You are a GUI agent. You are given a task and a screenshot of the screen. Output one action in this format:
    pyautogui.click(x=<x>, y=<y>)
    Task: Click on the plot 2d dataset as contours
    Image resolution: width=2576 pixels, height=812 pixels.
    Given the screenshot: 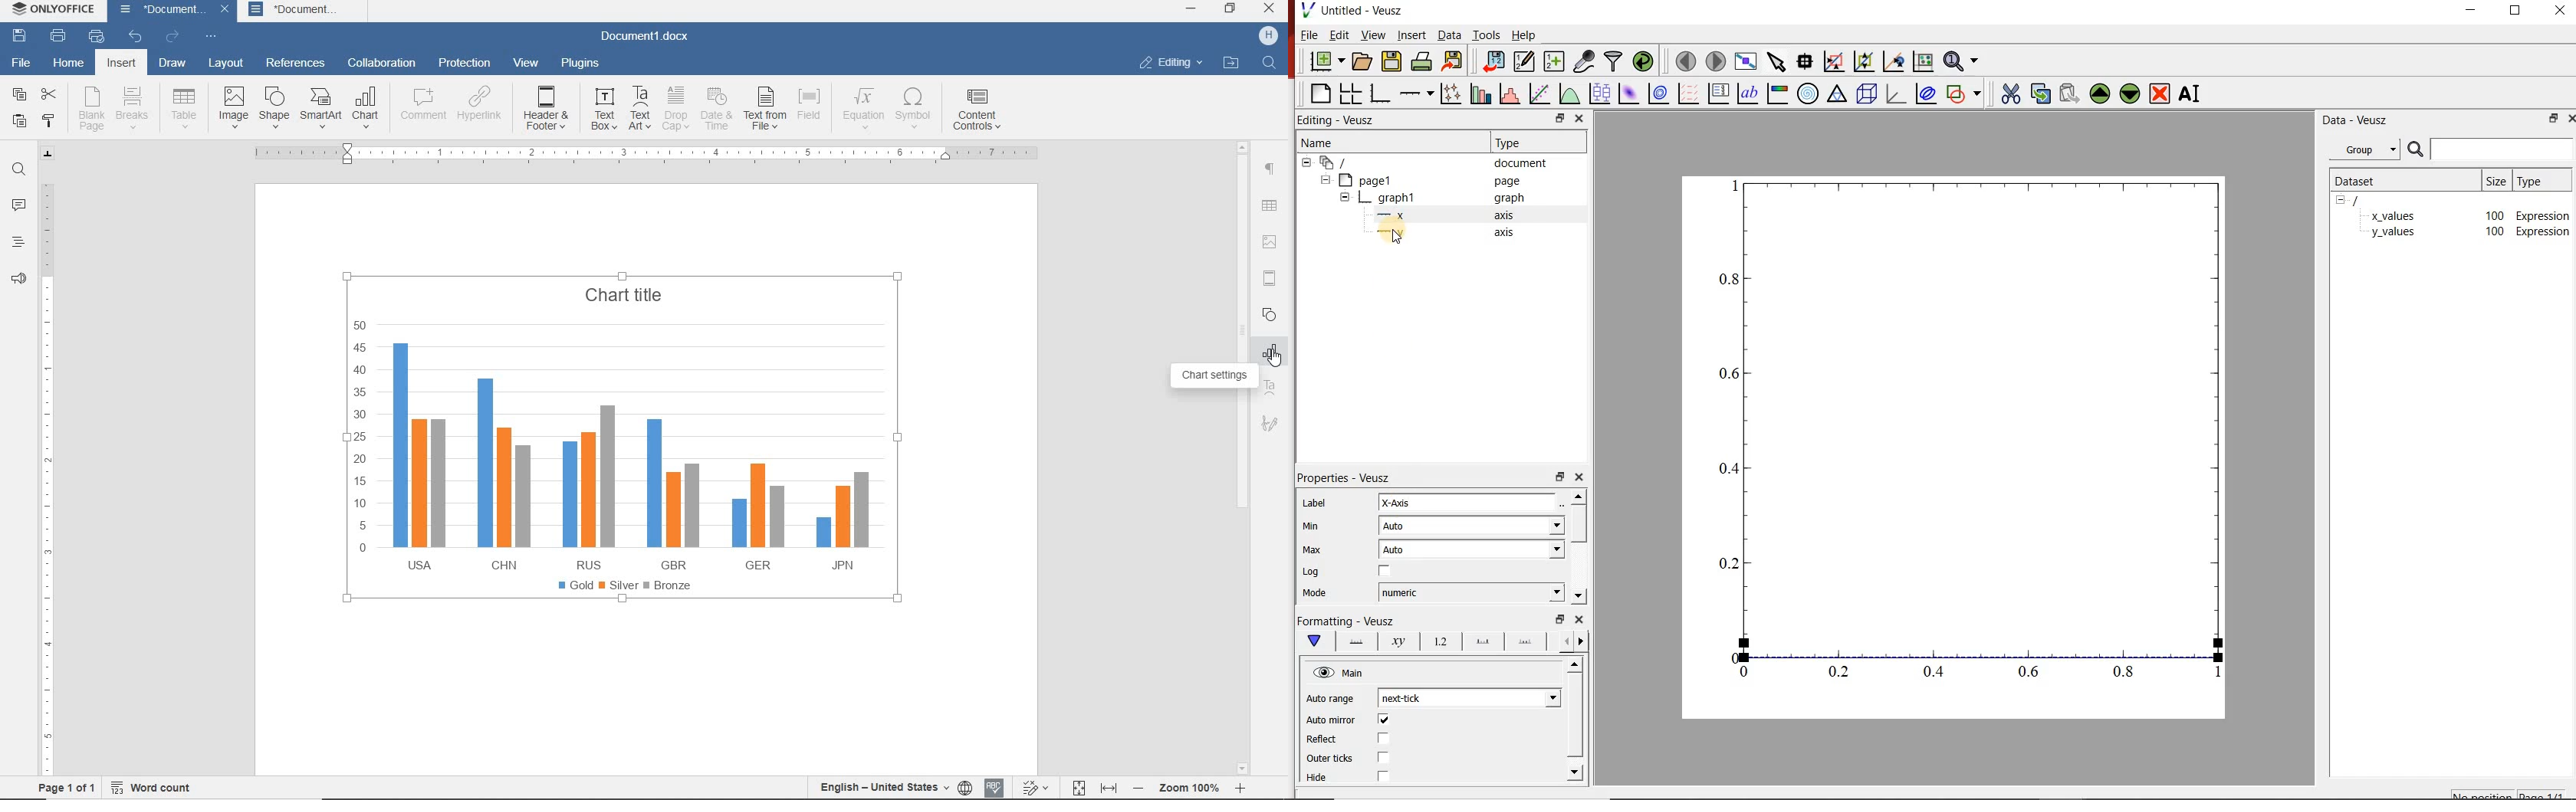 What is the action you would take?
    pyautogui.click(x=1660, y=93)
    